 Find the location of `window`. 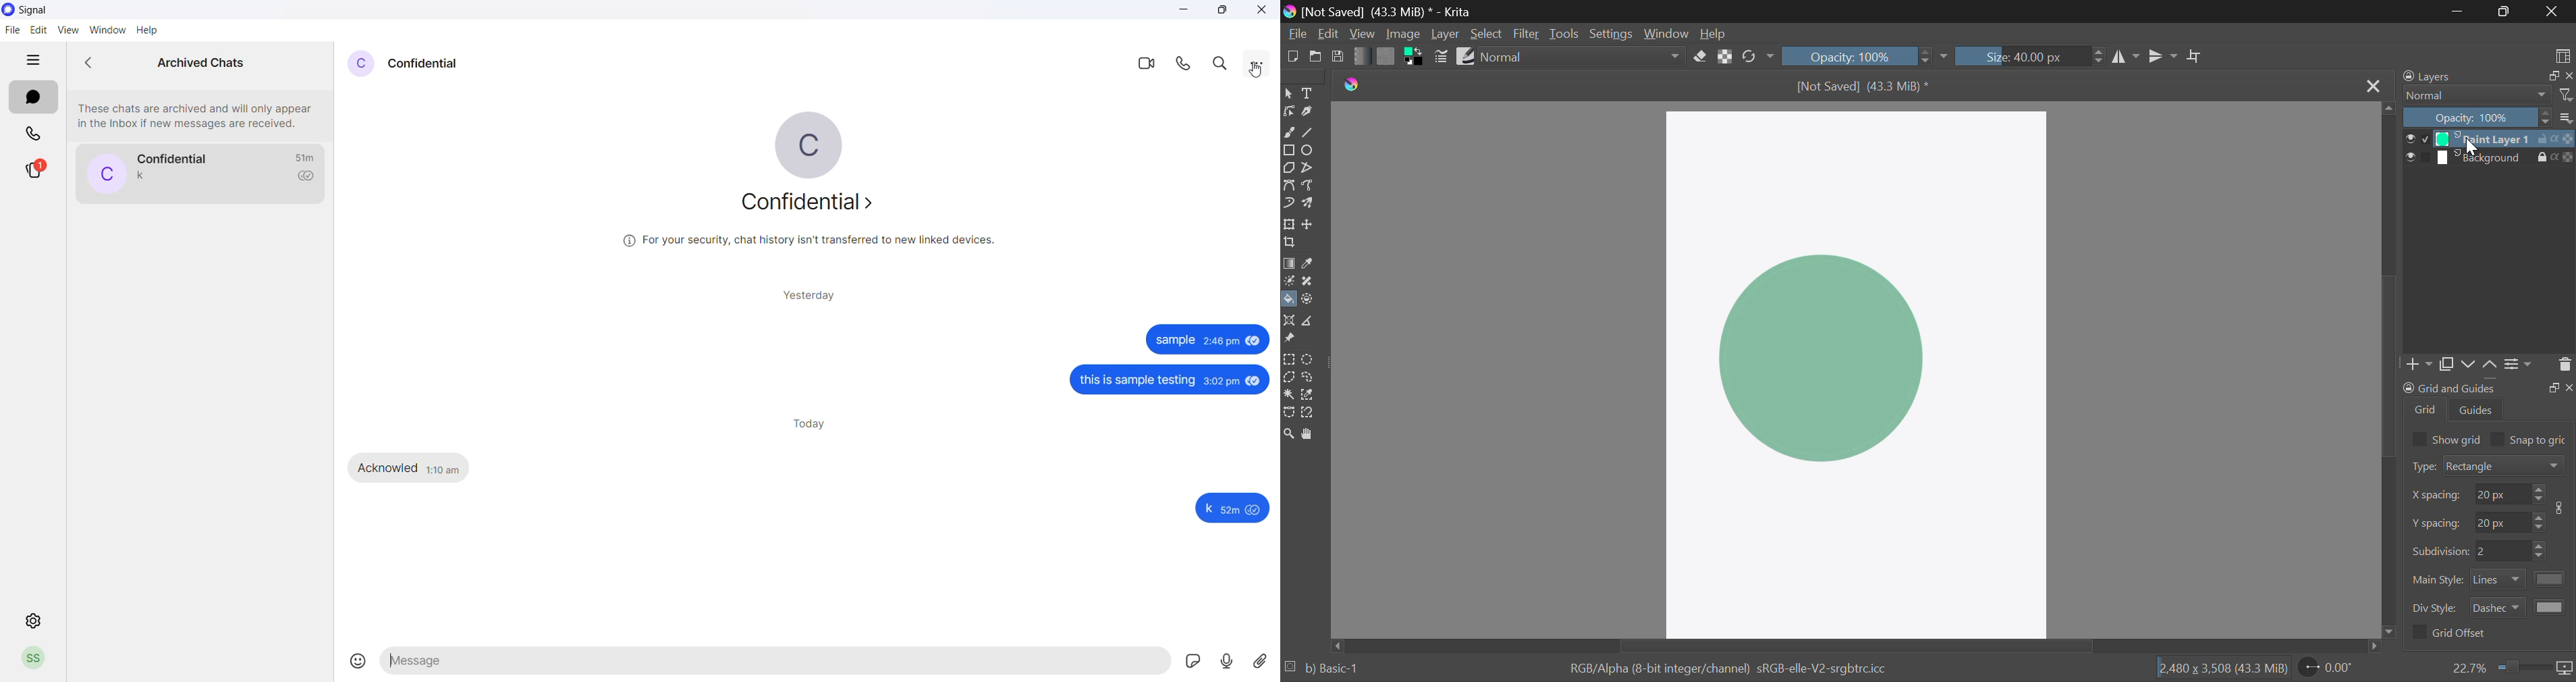

window is located at coordinates (106, 29).